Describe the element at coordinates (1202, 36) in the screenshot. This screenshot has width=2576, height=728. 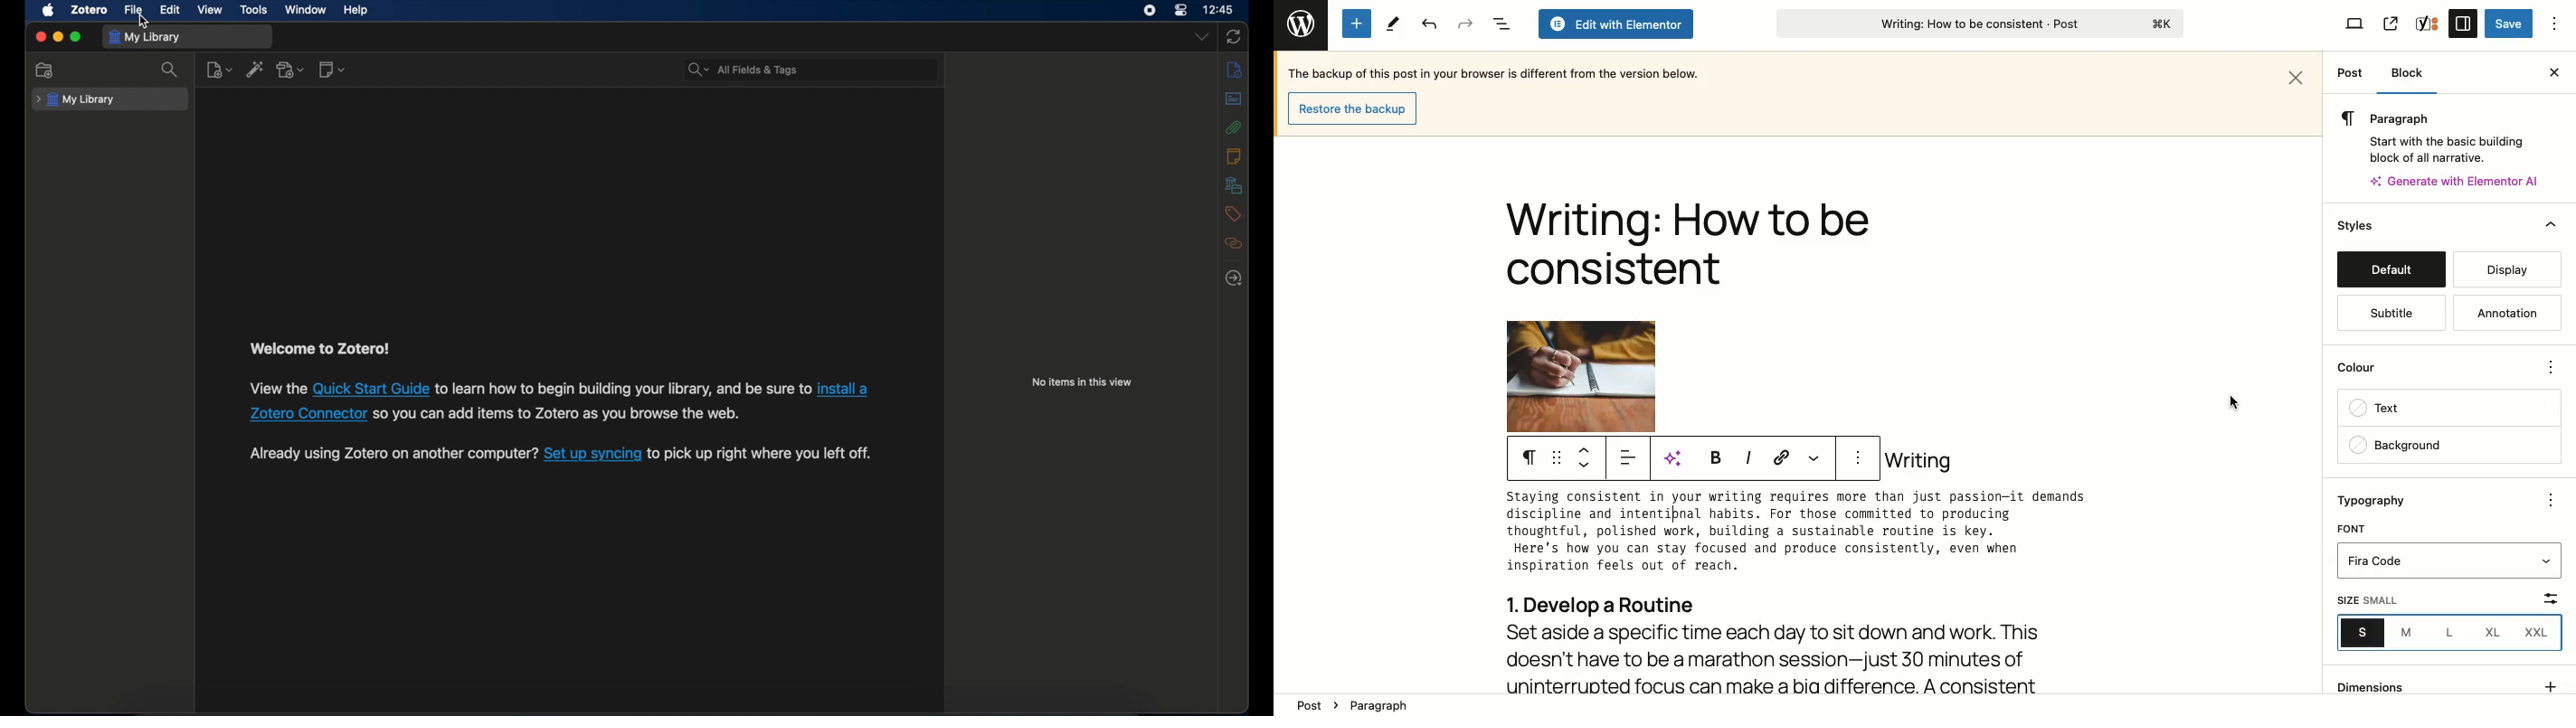
I see `dropdown` at that location.